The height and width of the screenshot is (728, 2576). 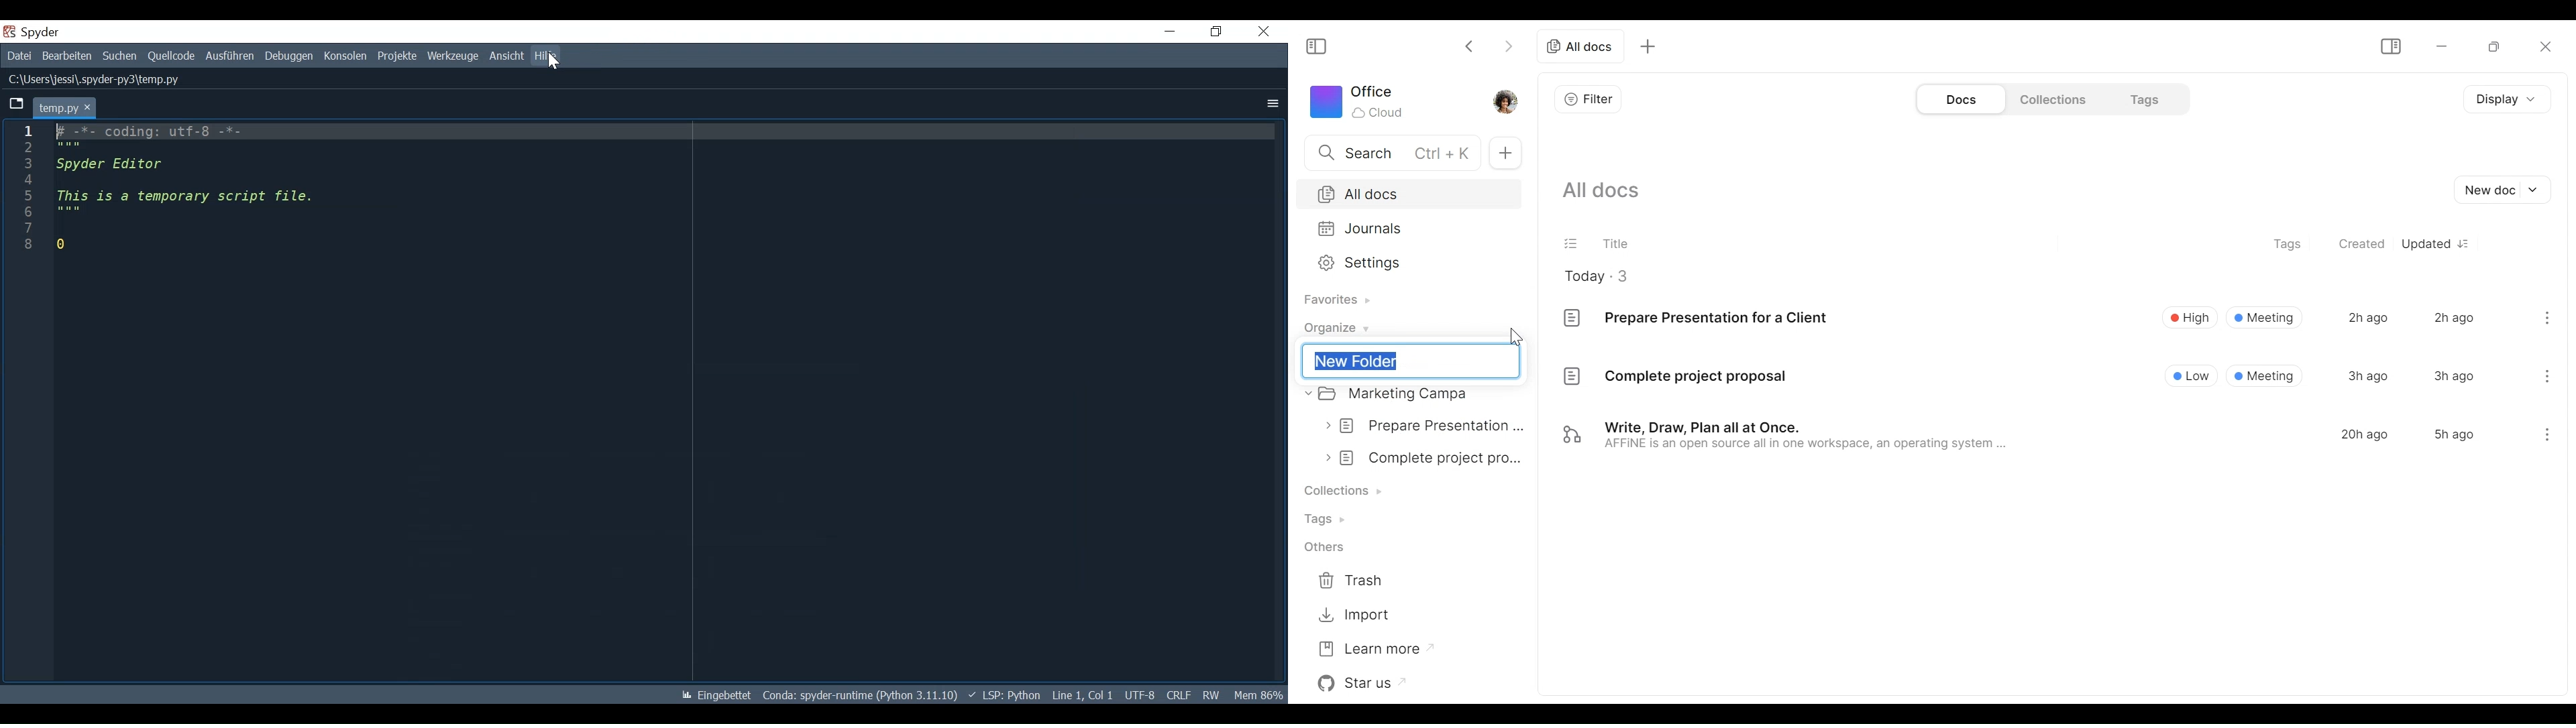 What do you see at coordinates (26, 191) in the screenshot?
I see `line numbers` at bounding box center [26, 191].